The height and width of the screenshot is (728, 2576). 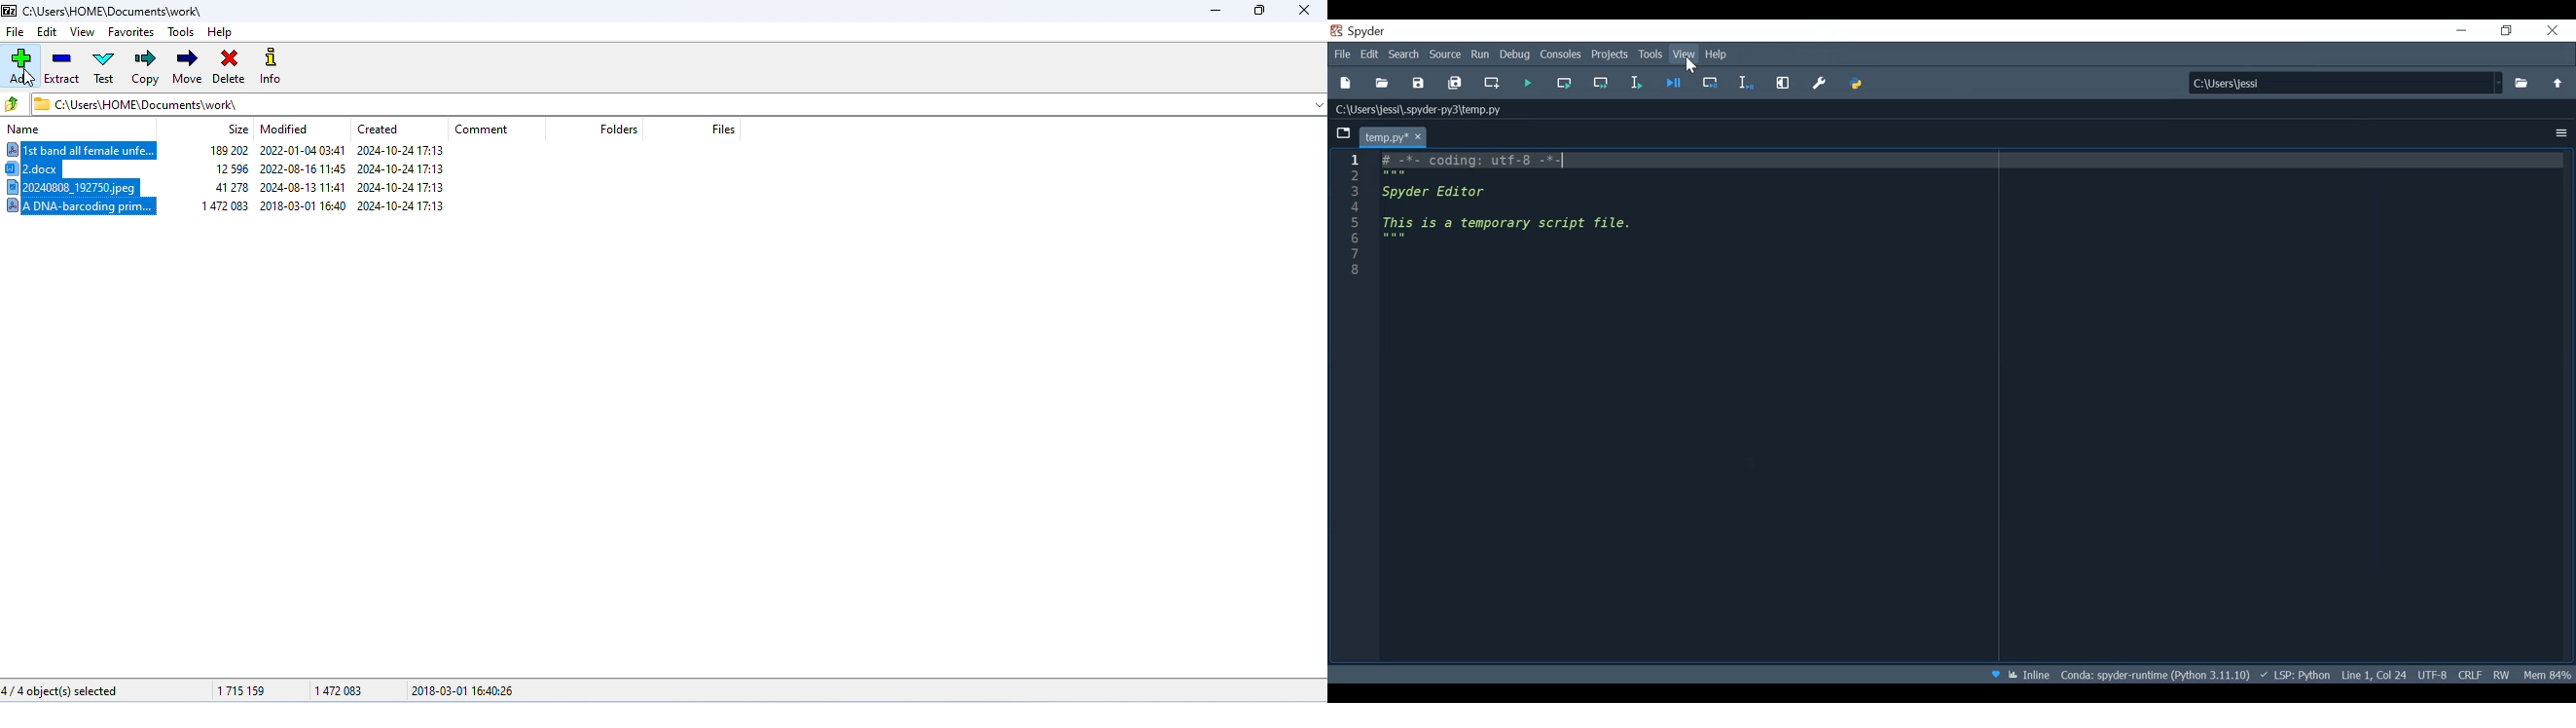 I want to click on File Path, so click(x=2152, y=675).